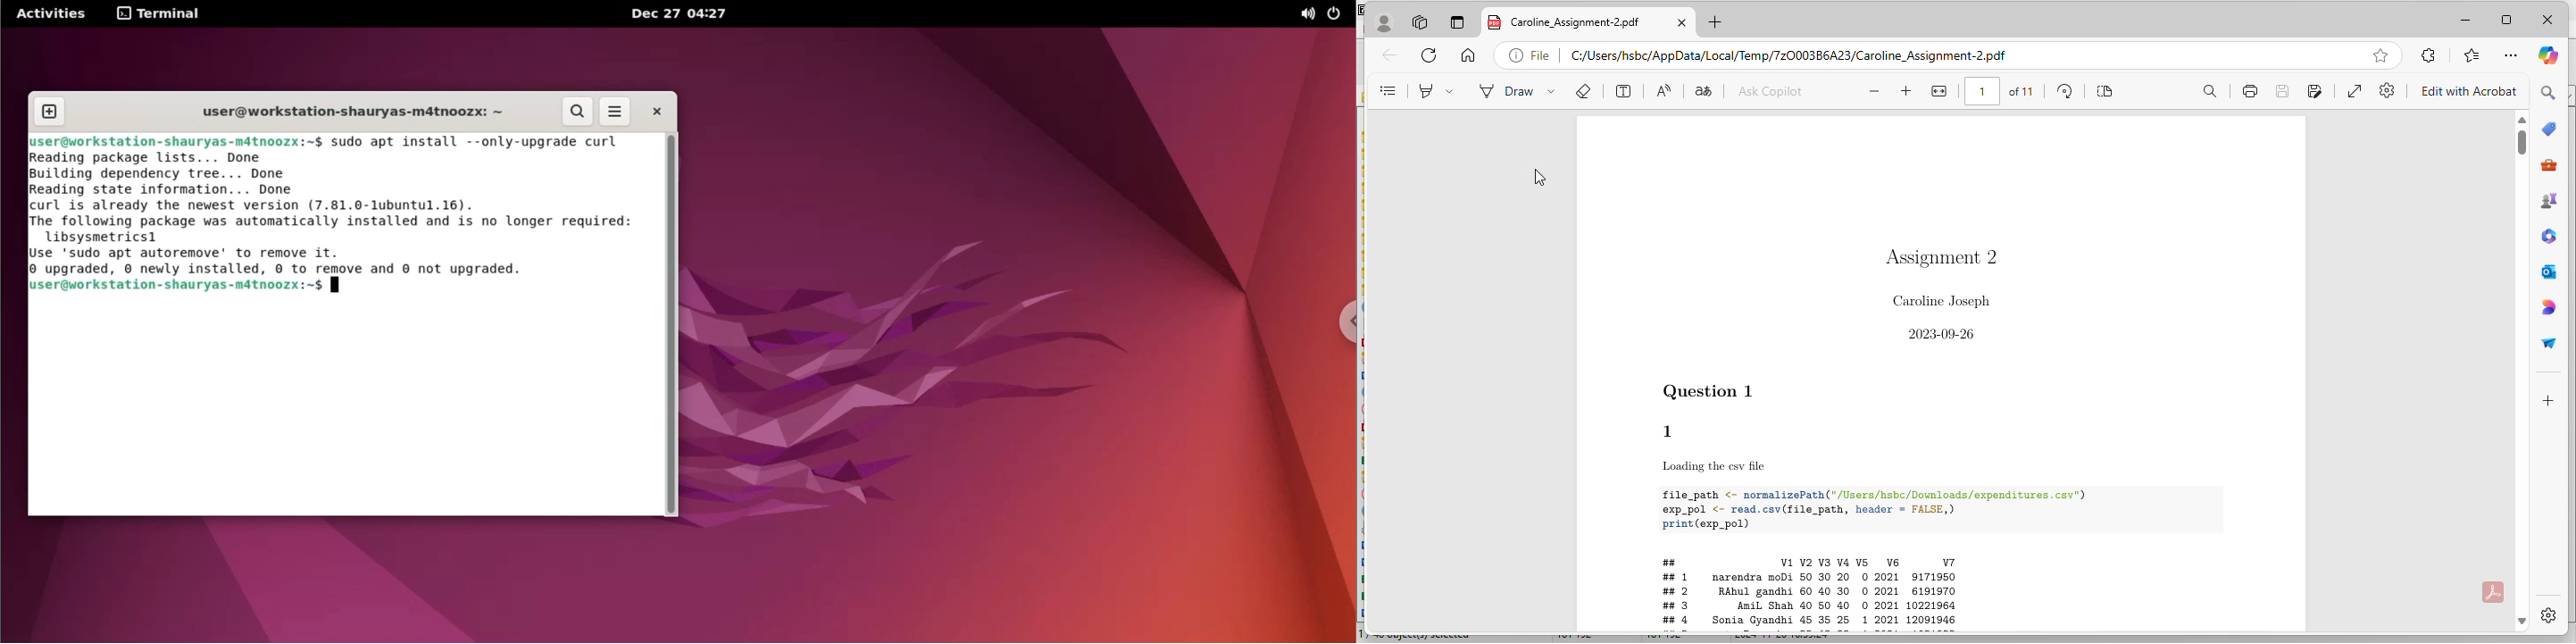  What do you see at coordinates (1940, 376) in the screenshot?
I see `file` at bounding box center [1940, 376].